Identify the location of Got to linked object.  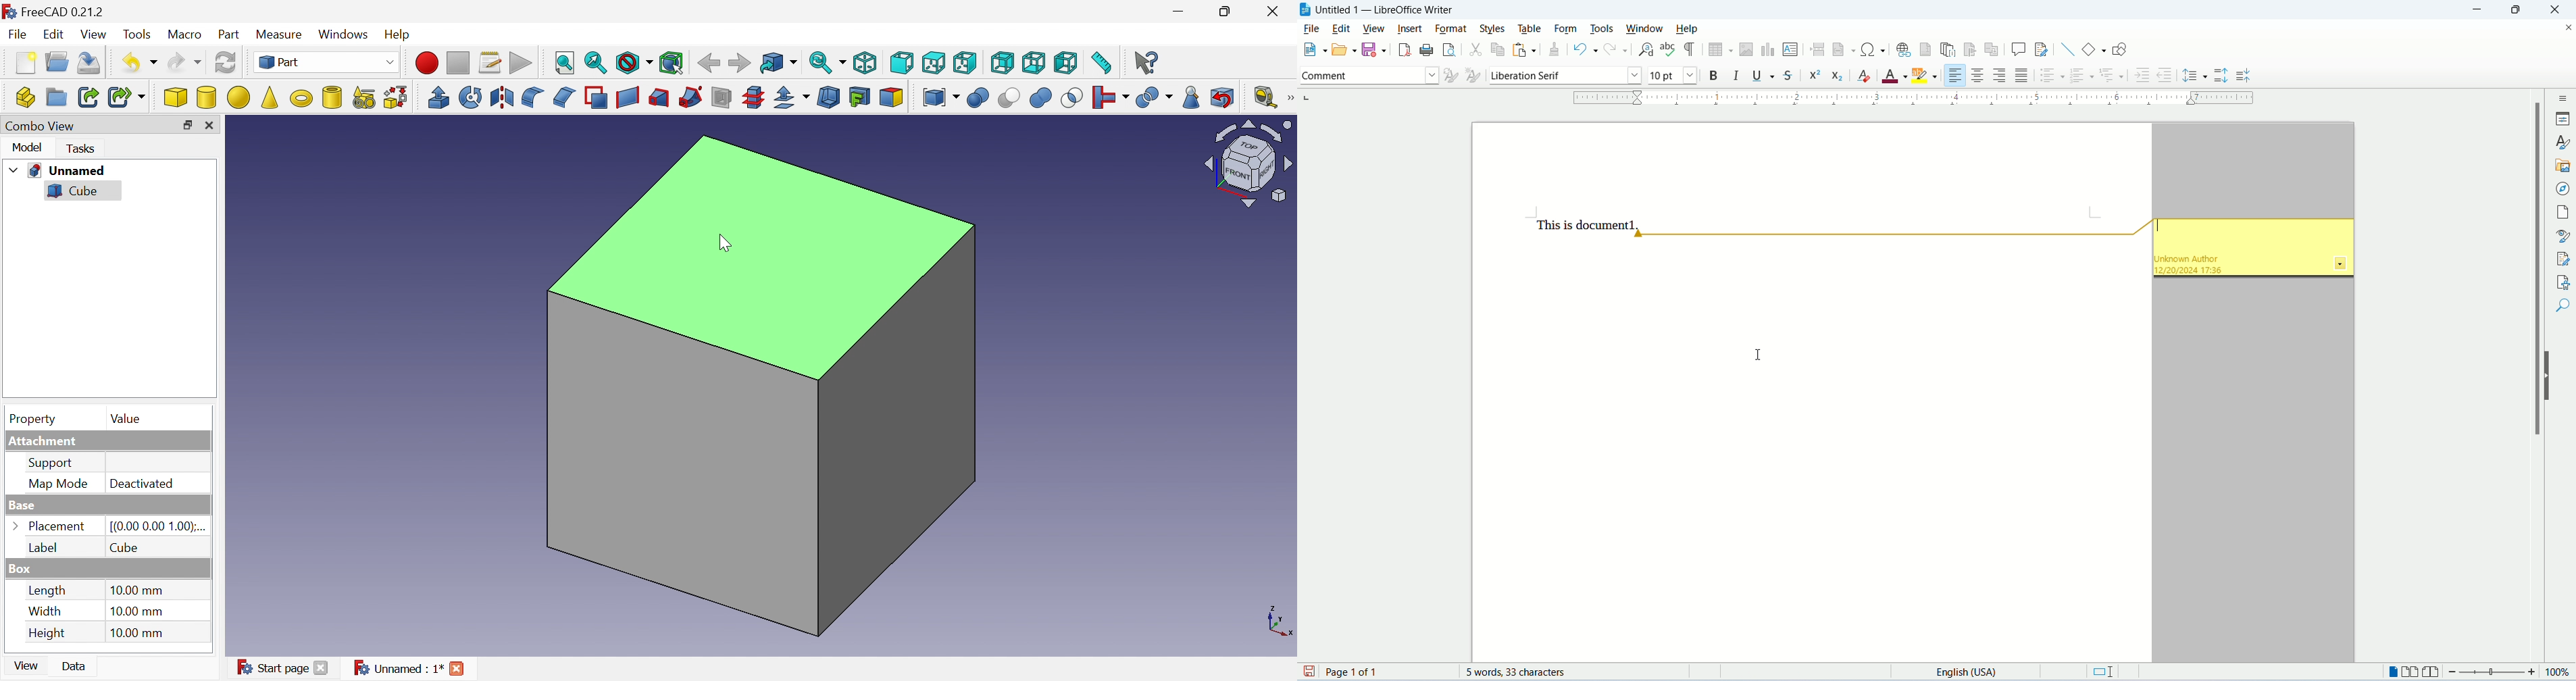
(779, 61).